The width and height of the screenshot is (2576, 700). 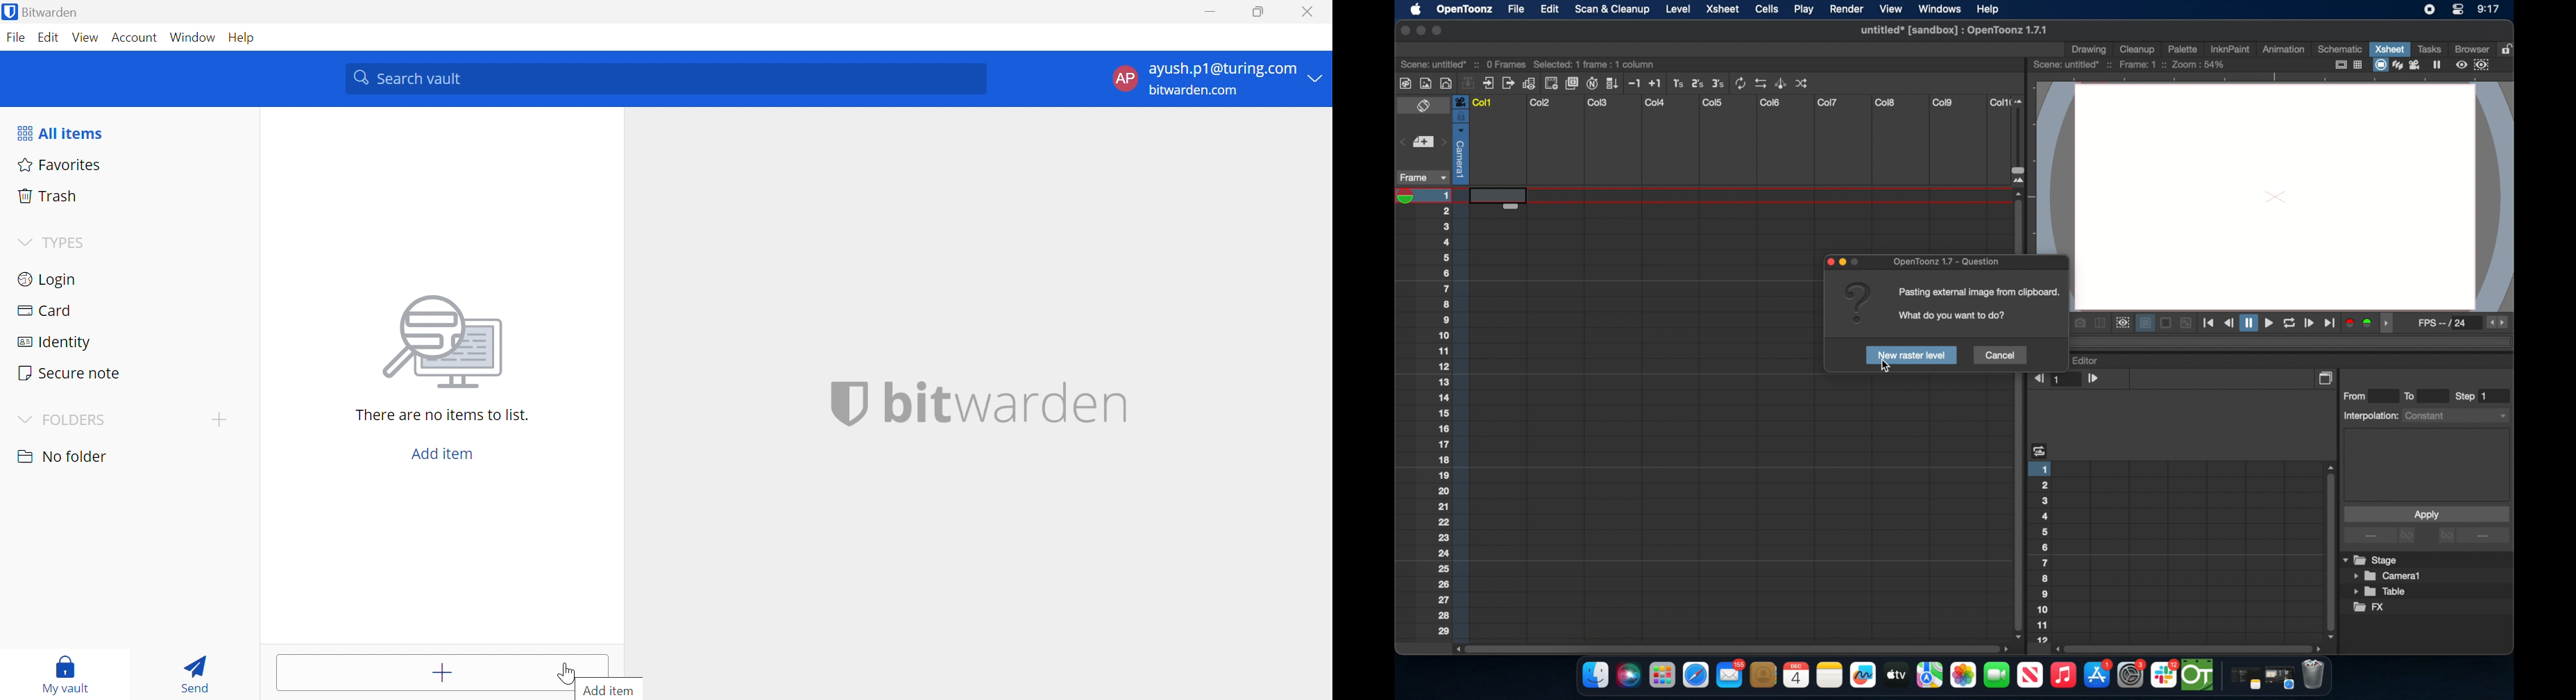 I want to click on numbering, so click(x=1444, y=413).